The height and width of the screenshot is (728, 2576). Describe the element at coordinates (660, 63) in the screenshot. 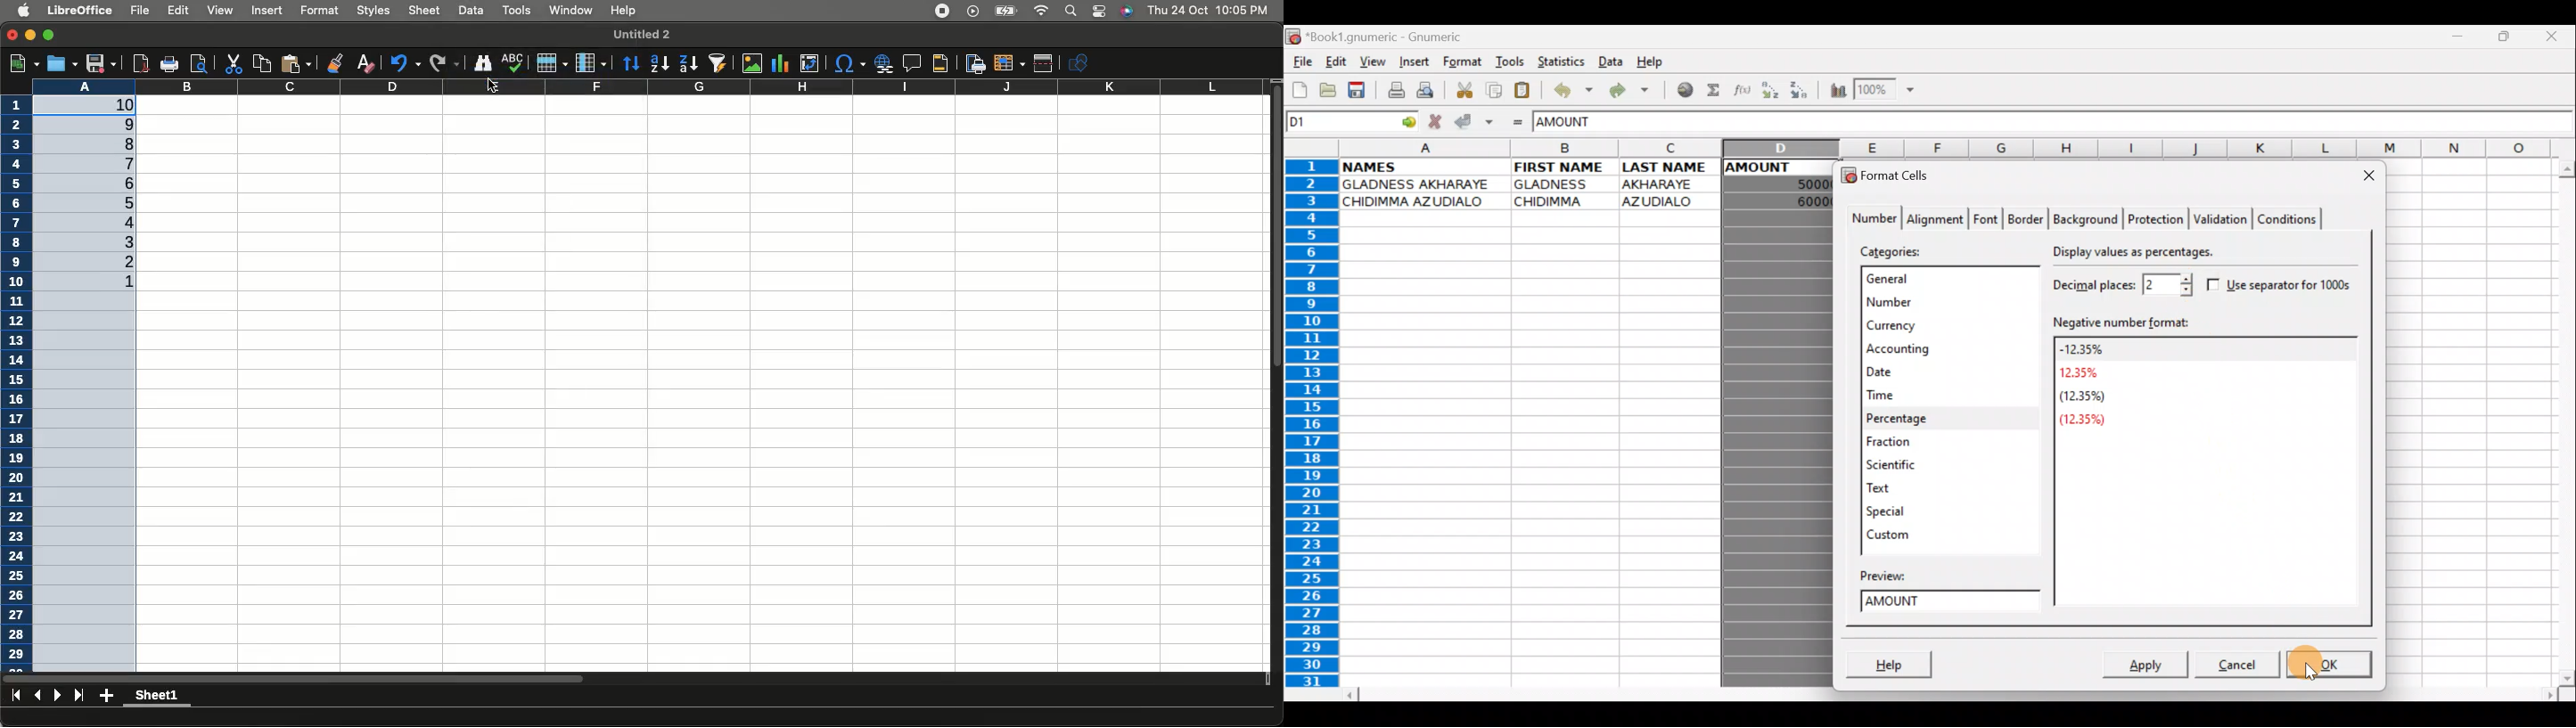

I see `Sort ascending` at that location.